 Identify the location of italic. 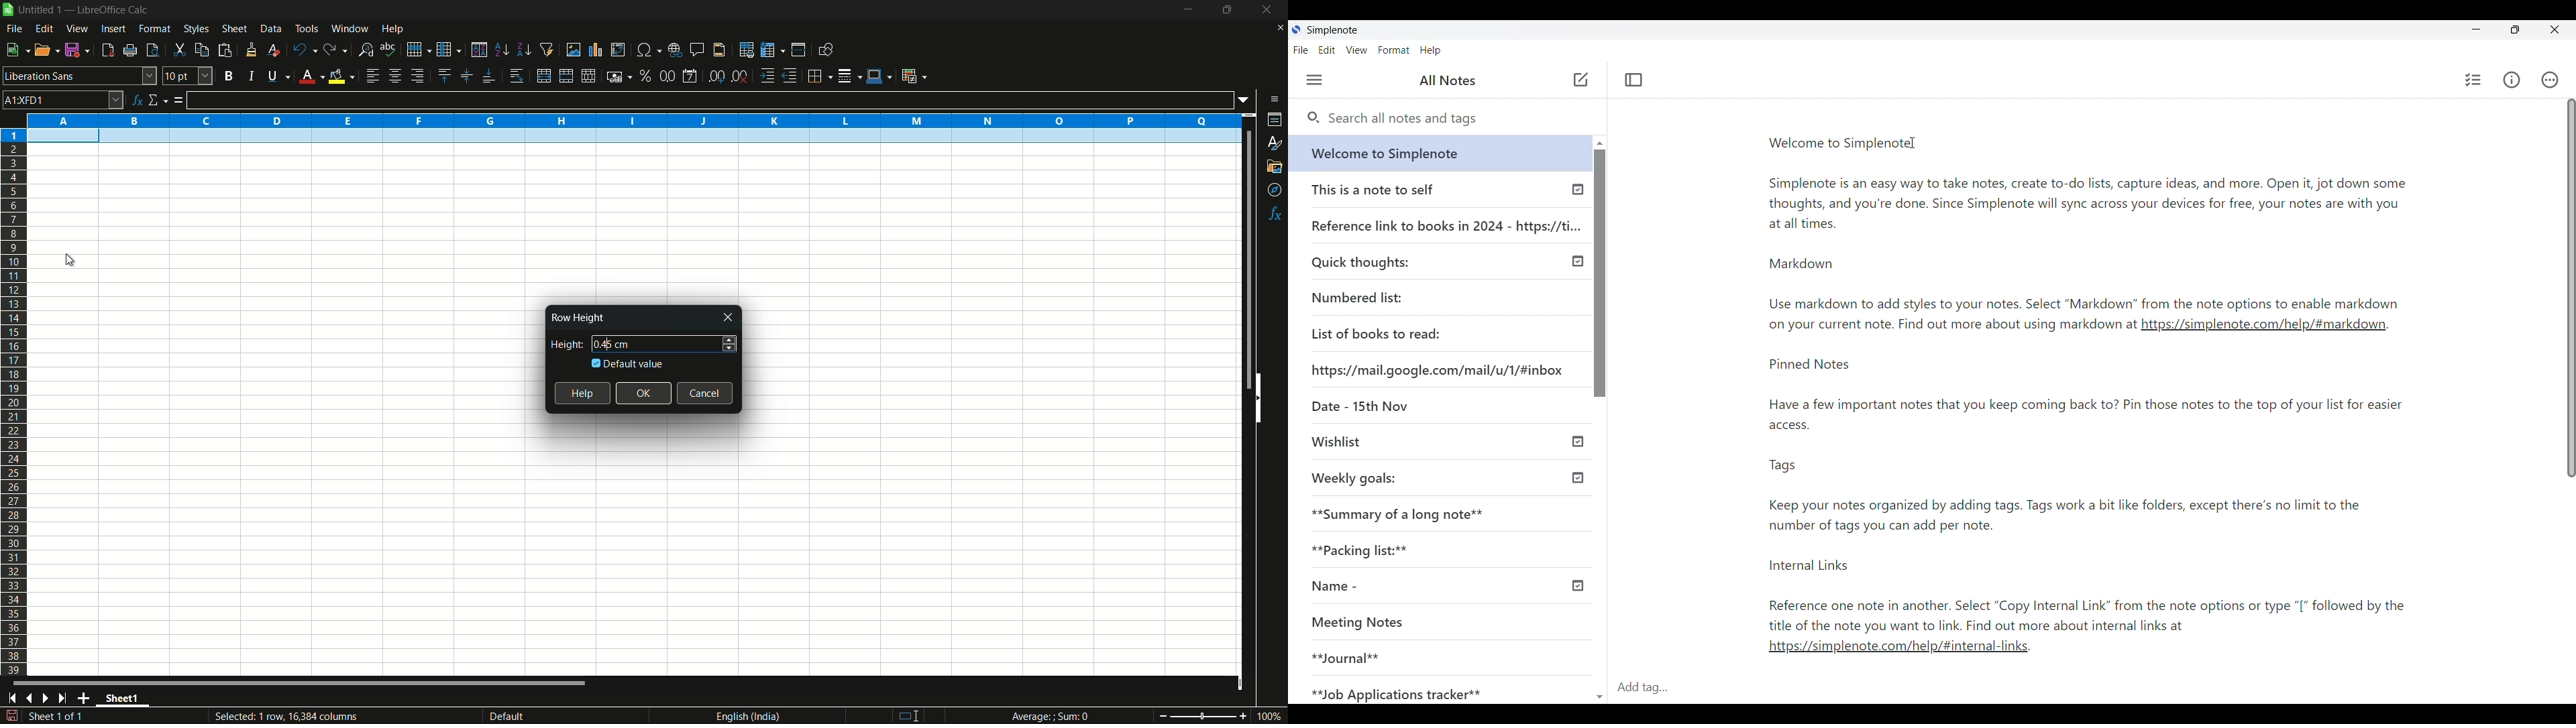
(250, 76).